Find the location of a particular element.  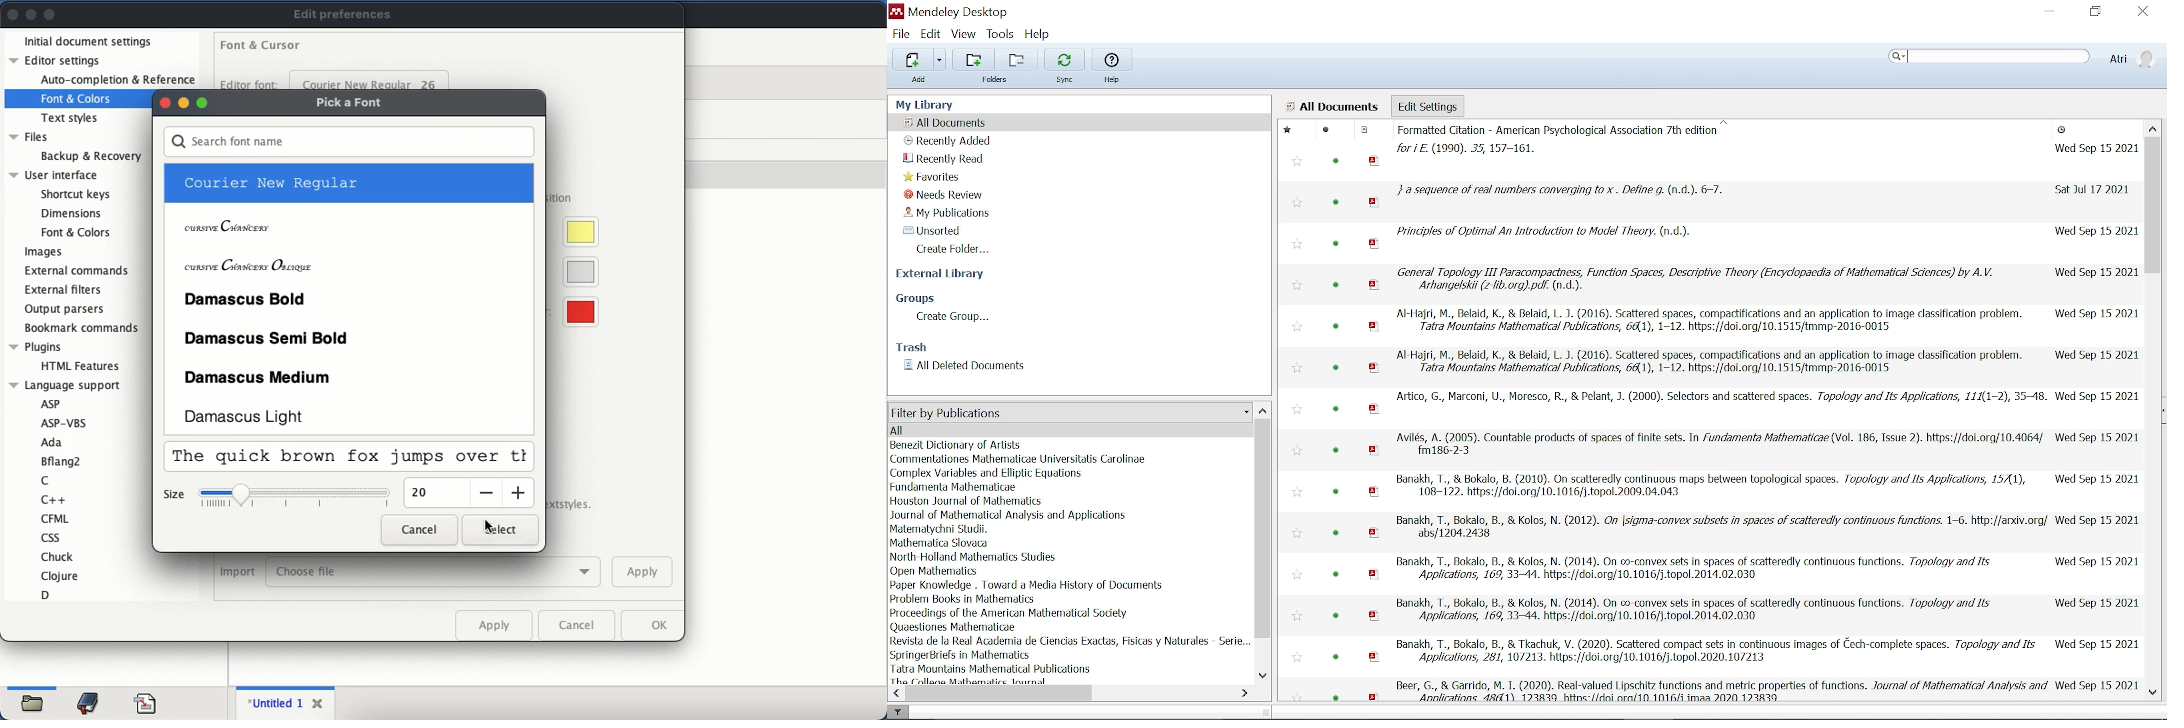

status is located at coordinates (1336, 492).